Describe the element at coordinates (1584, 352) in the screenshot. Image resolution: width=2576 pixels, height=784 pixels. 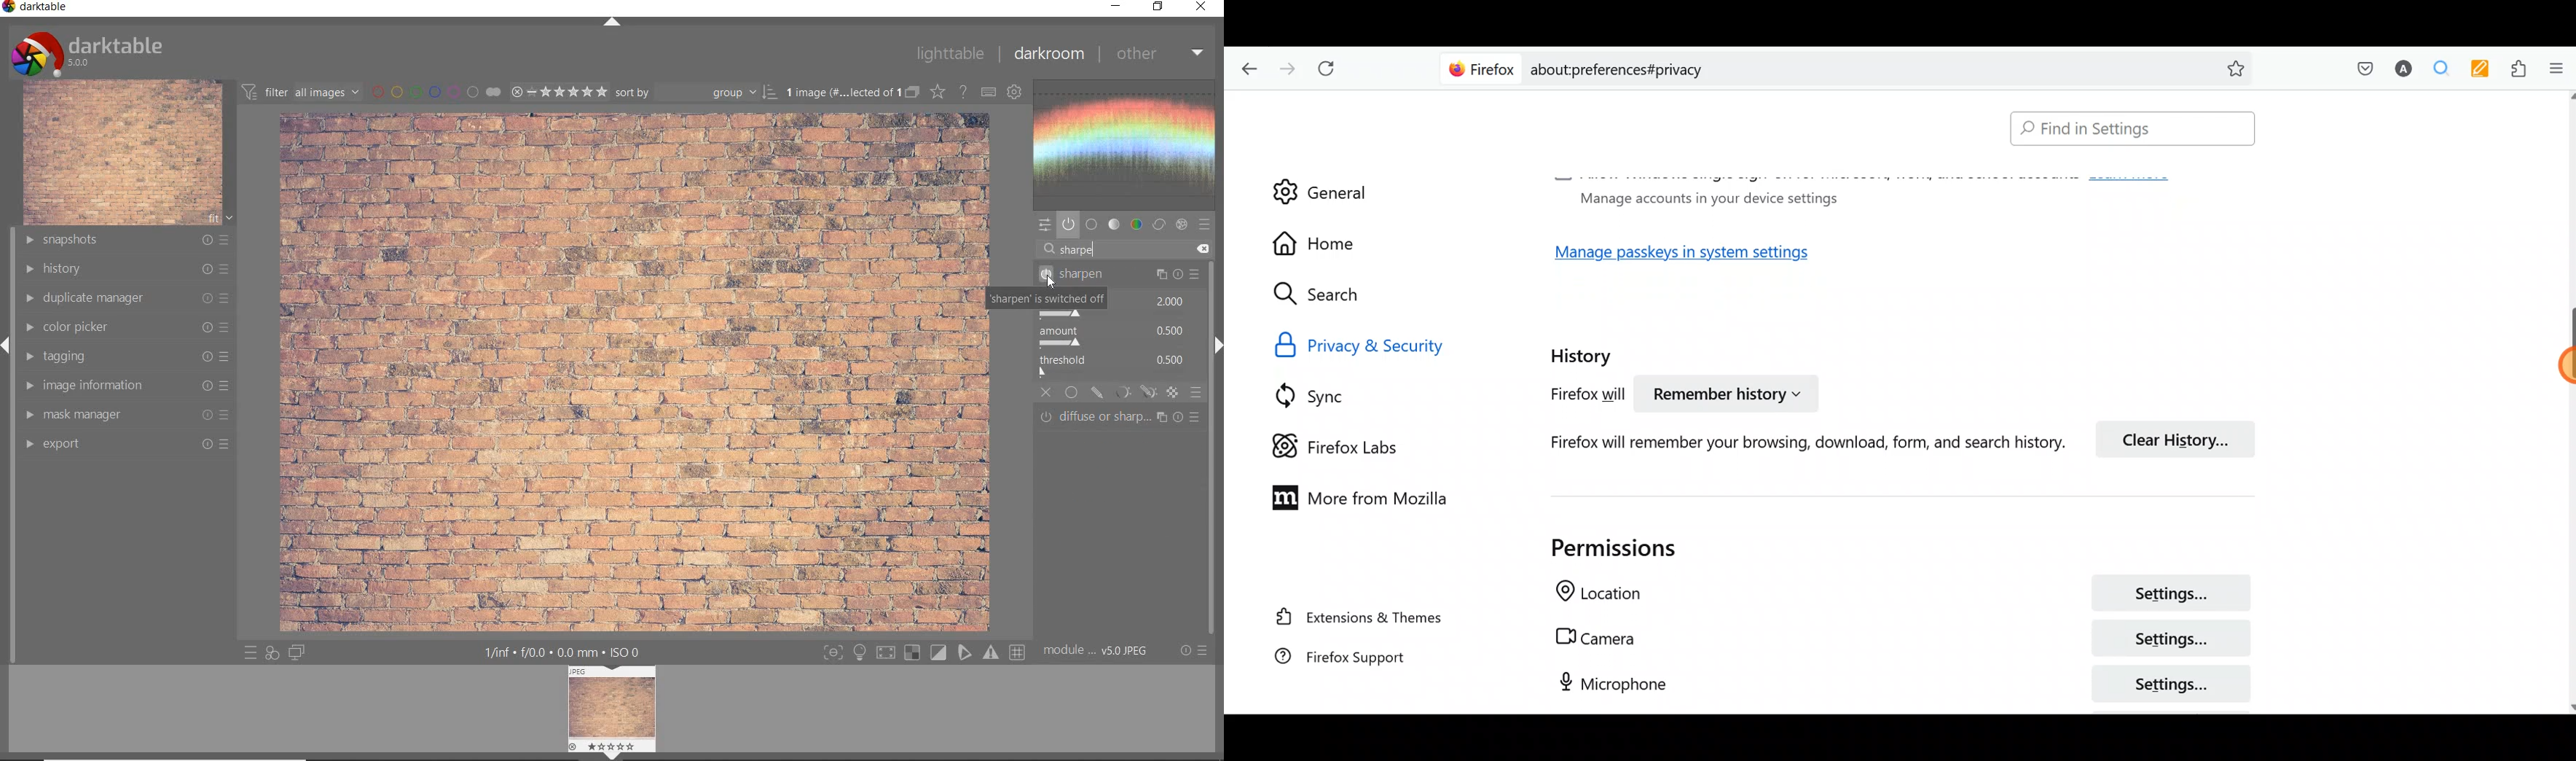
I see `History` at that location.